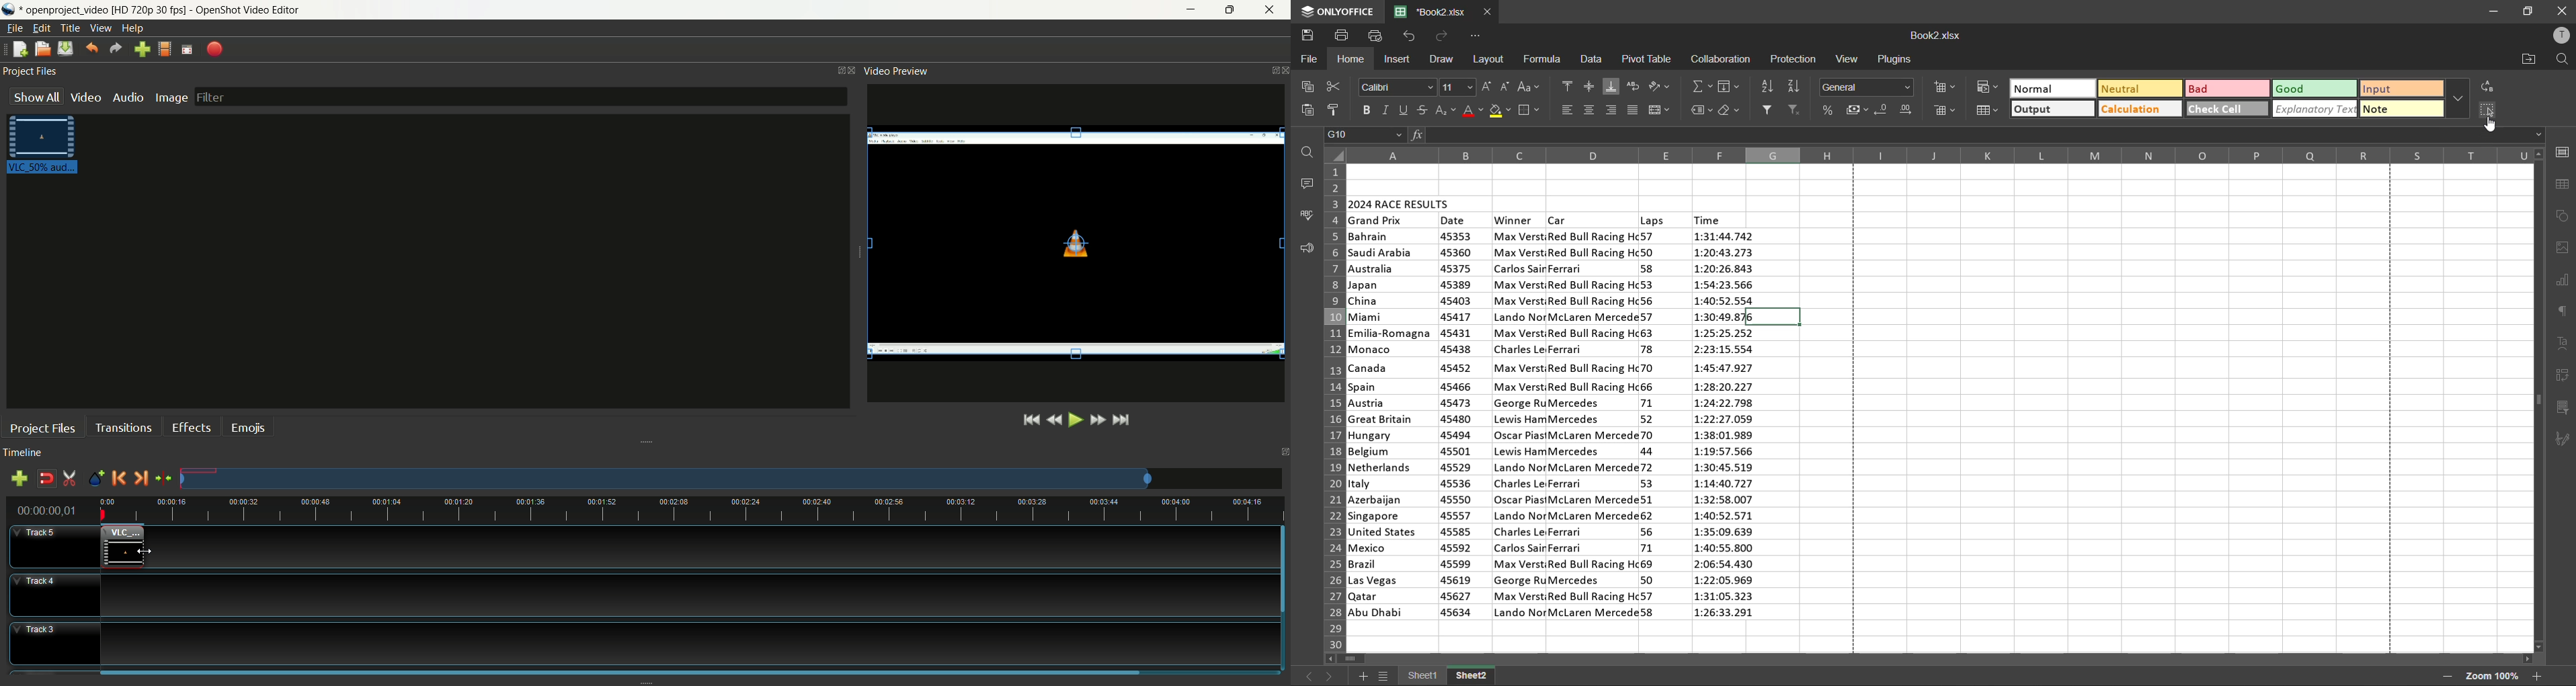 The height and width of the screenshot is (700, 2576). I want to click on merge and center, so click(1661, 111).